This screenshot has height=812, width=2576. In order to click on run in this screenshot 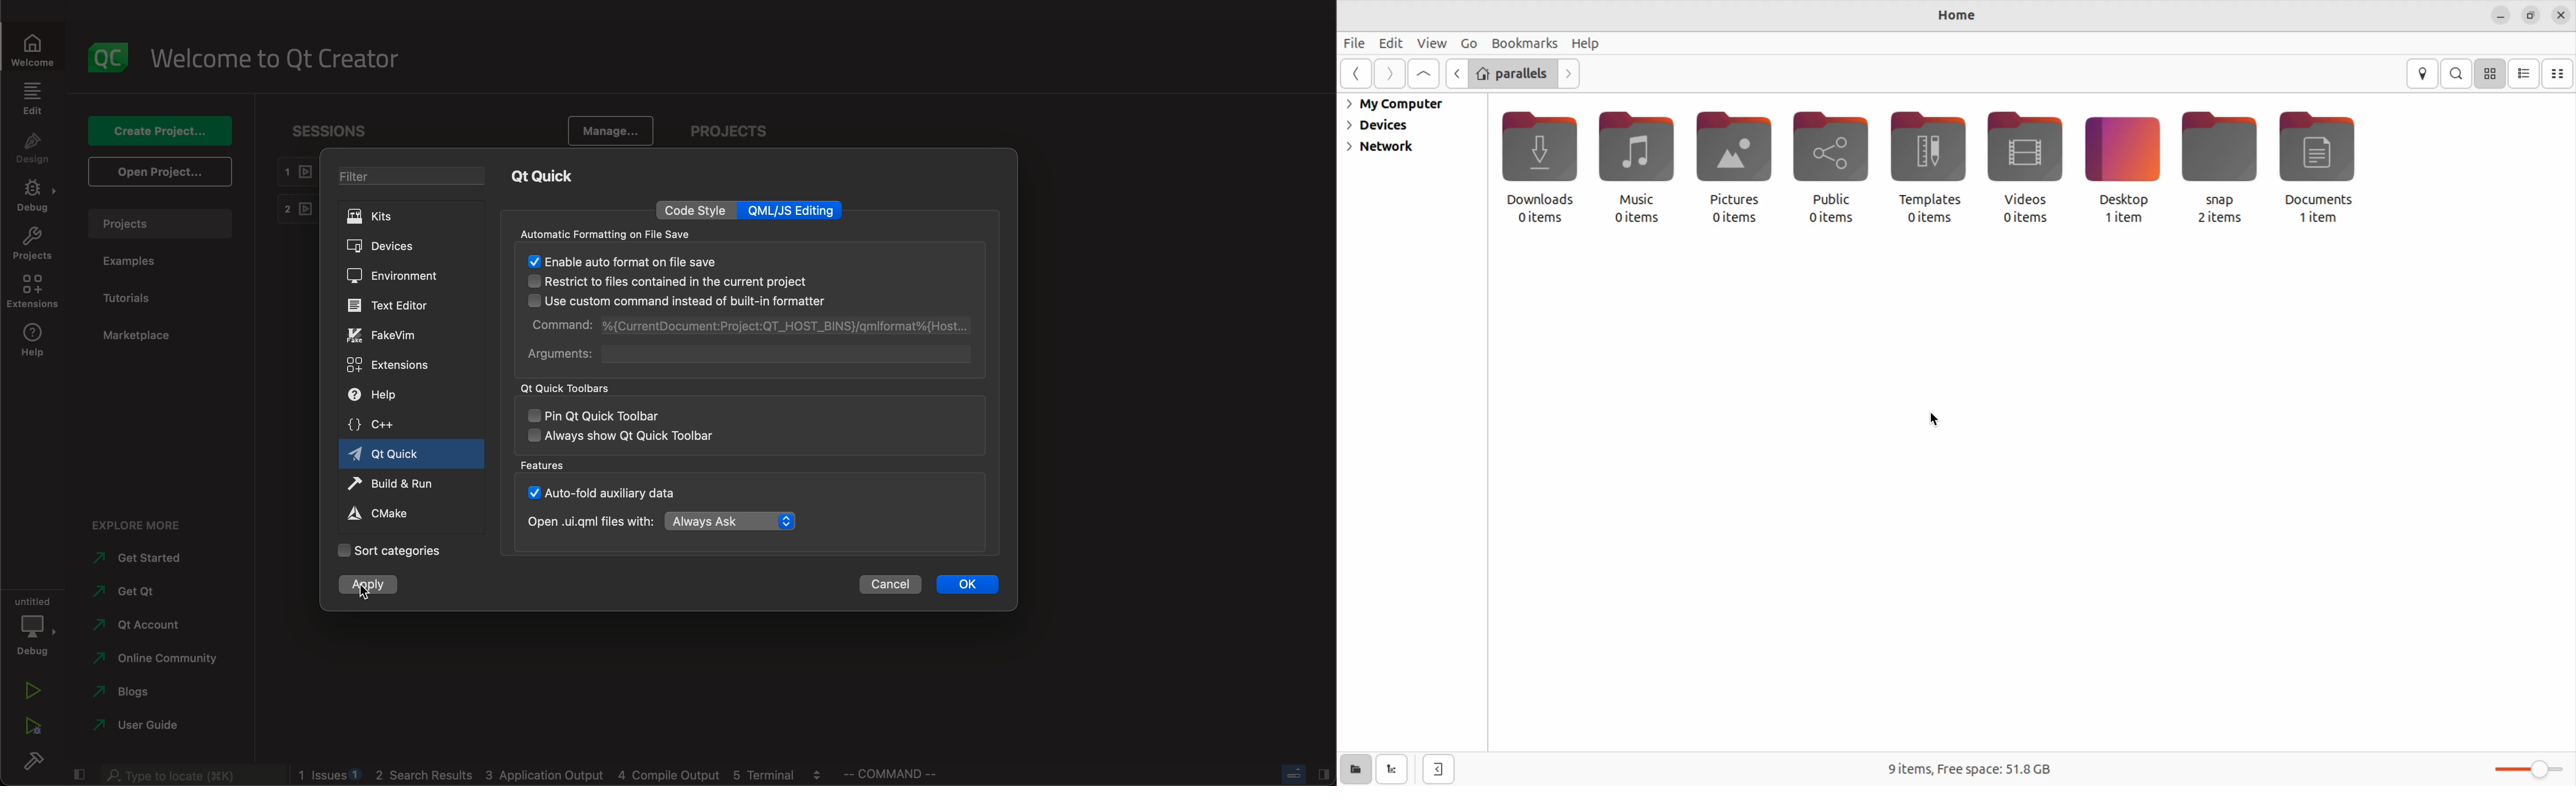, I will do `click(391, 485)`.